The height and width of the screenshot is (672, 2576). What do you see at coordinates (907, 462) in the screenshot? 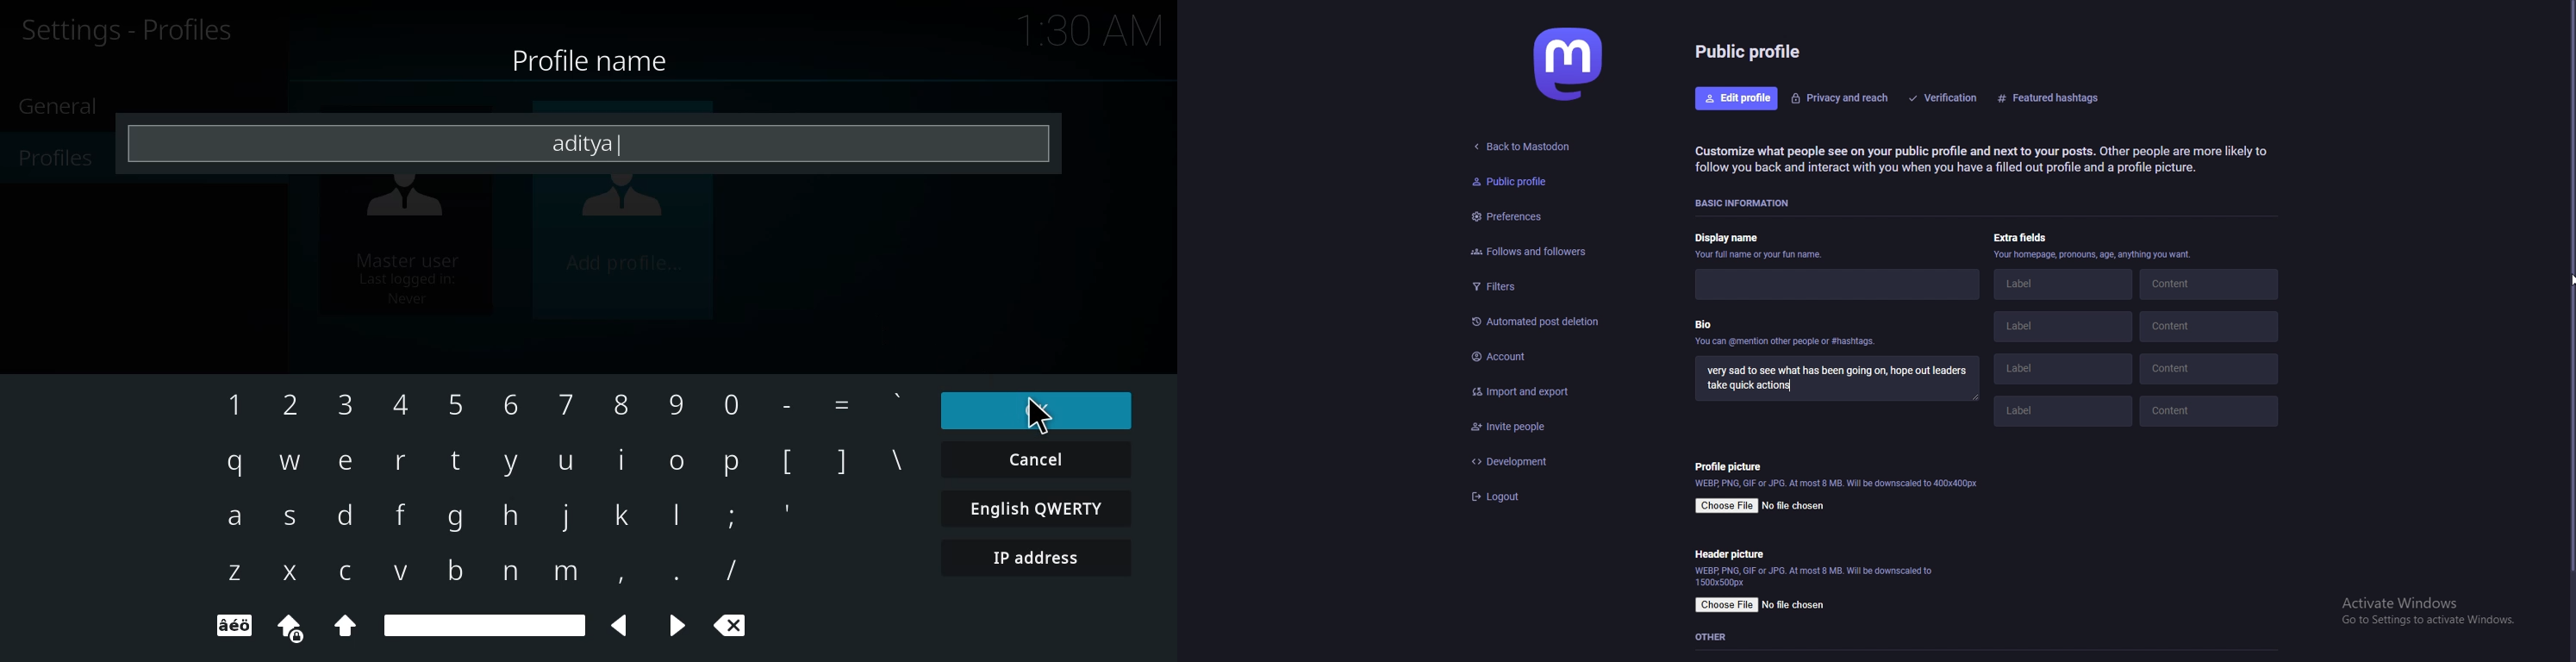
I see `\` at bounding box center [907, 462].